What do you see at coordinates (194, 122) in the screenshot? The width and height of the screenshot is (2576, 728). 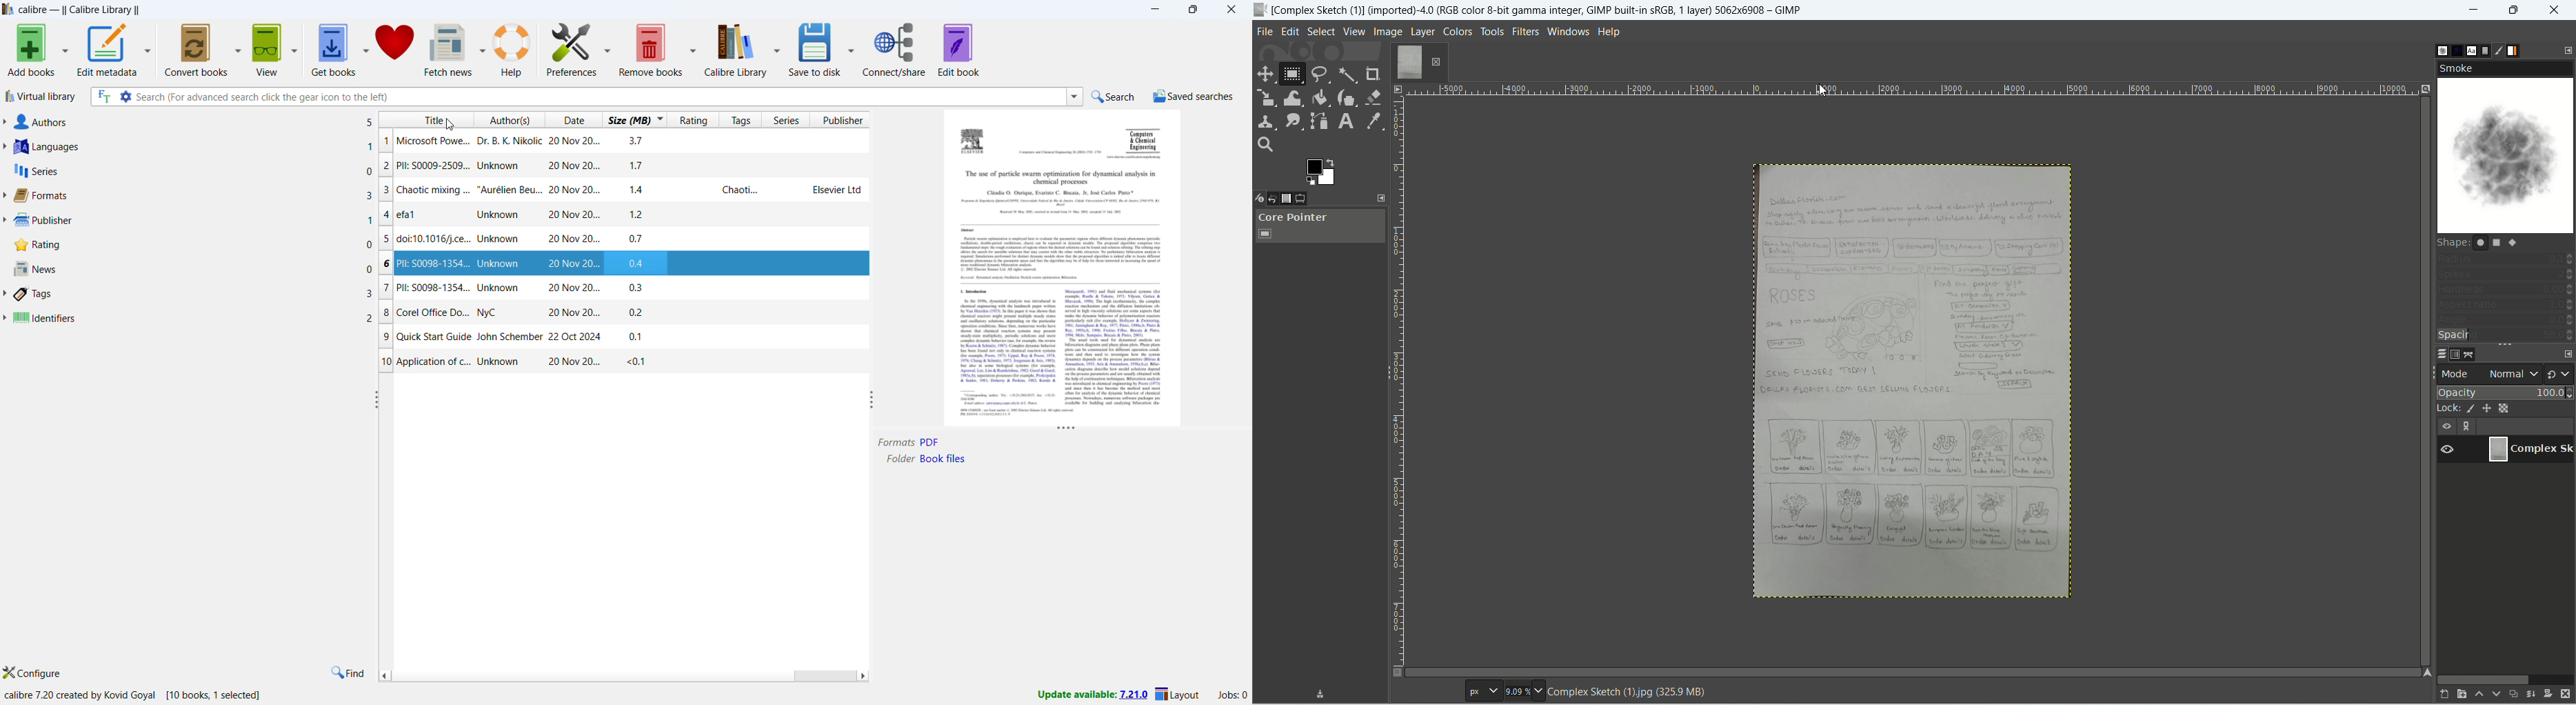 I see `authors` at bounding box center [194, 122].